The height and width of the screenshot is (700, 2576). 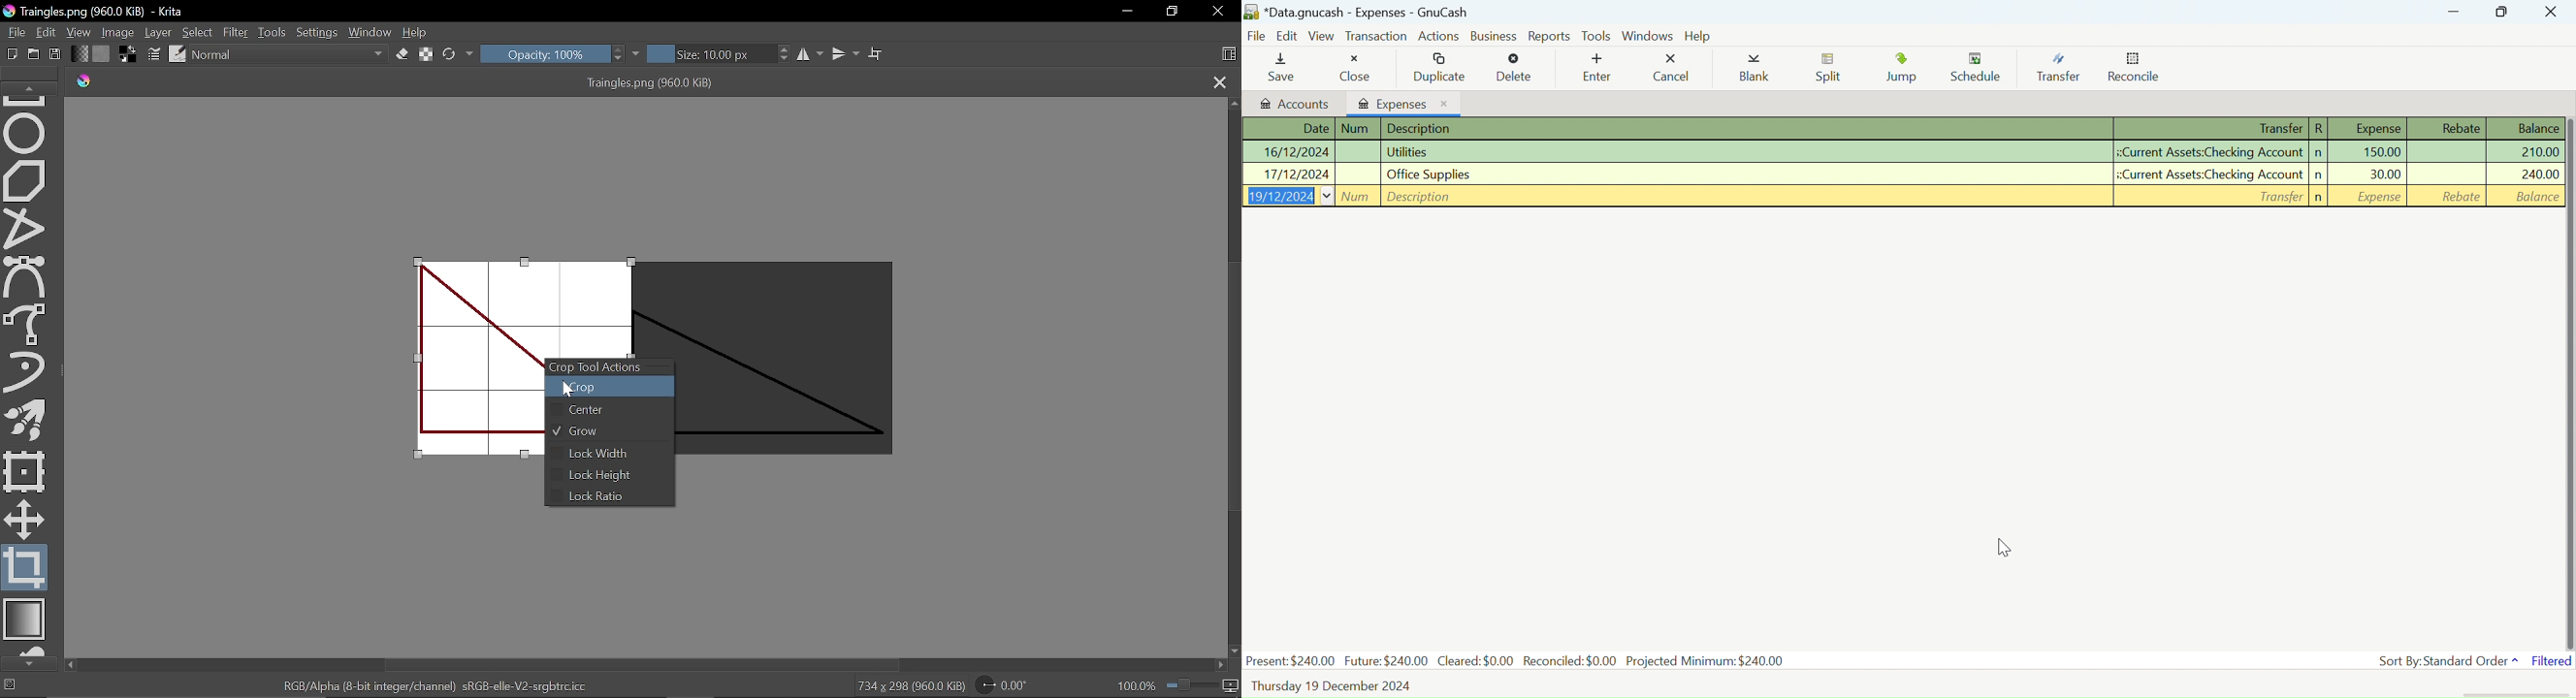 I want to click on Expenses, so click(x=1406, y=103).